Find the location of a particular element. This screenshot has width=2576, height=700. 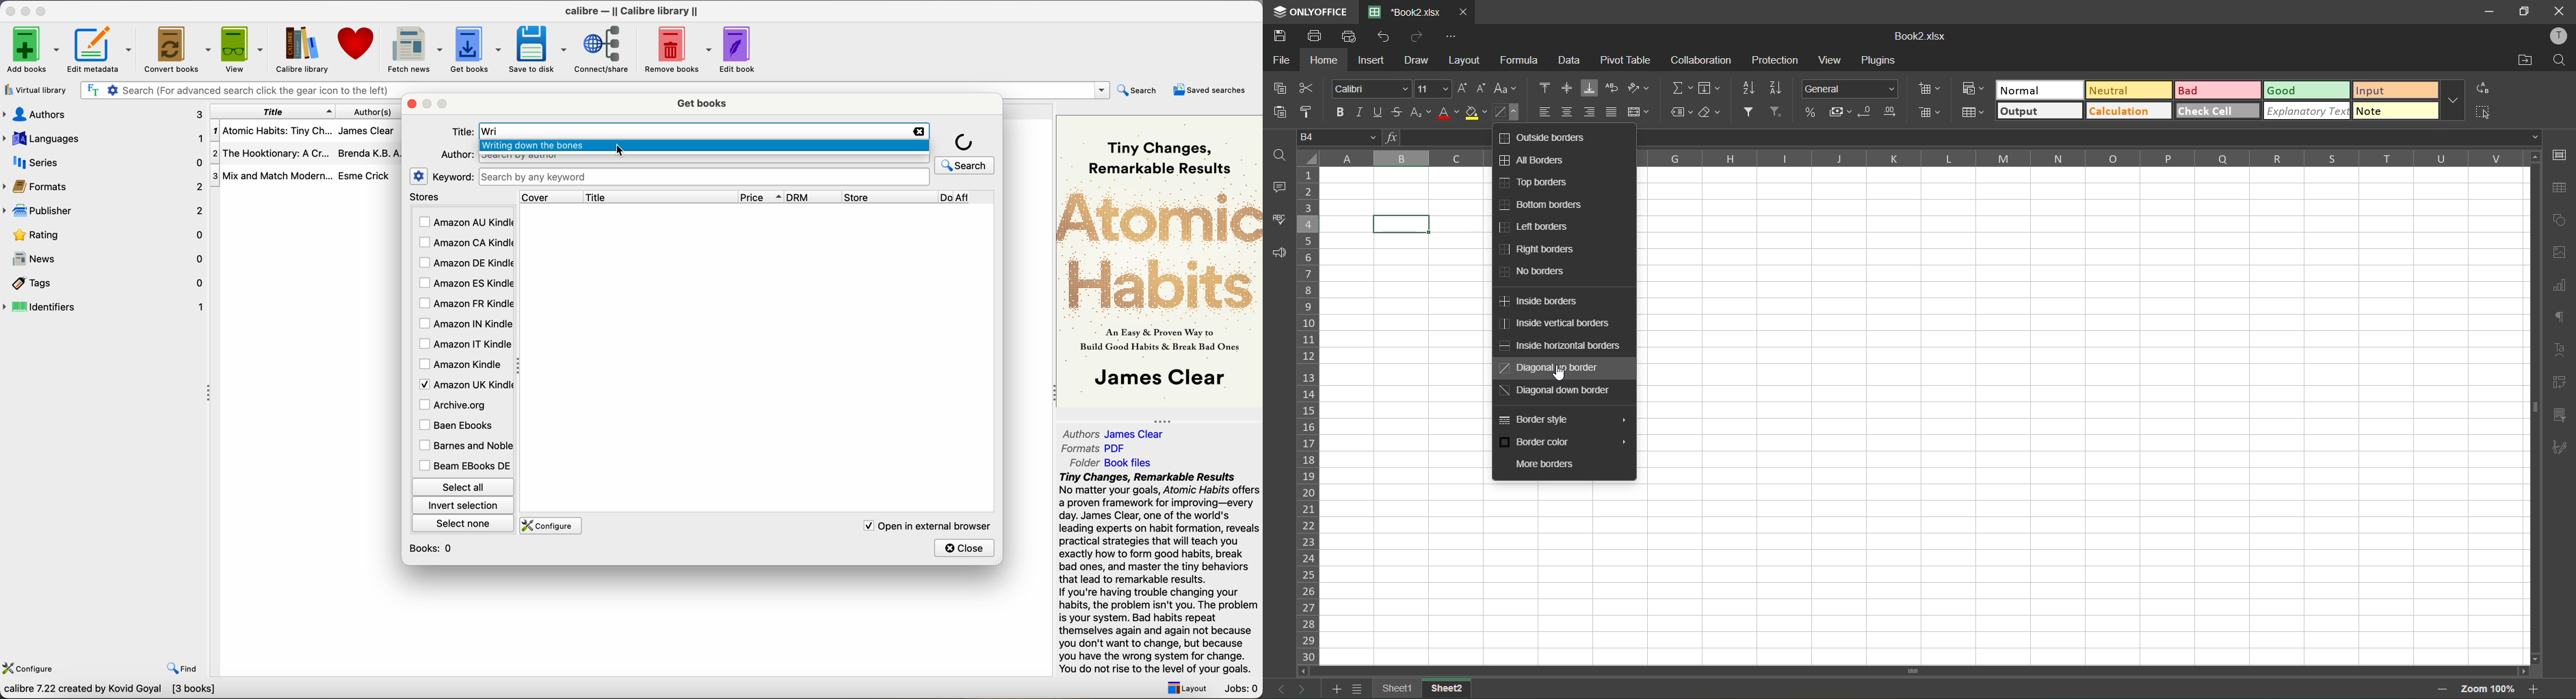

title is located at coordinates (273, 111).